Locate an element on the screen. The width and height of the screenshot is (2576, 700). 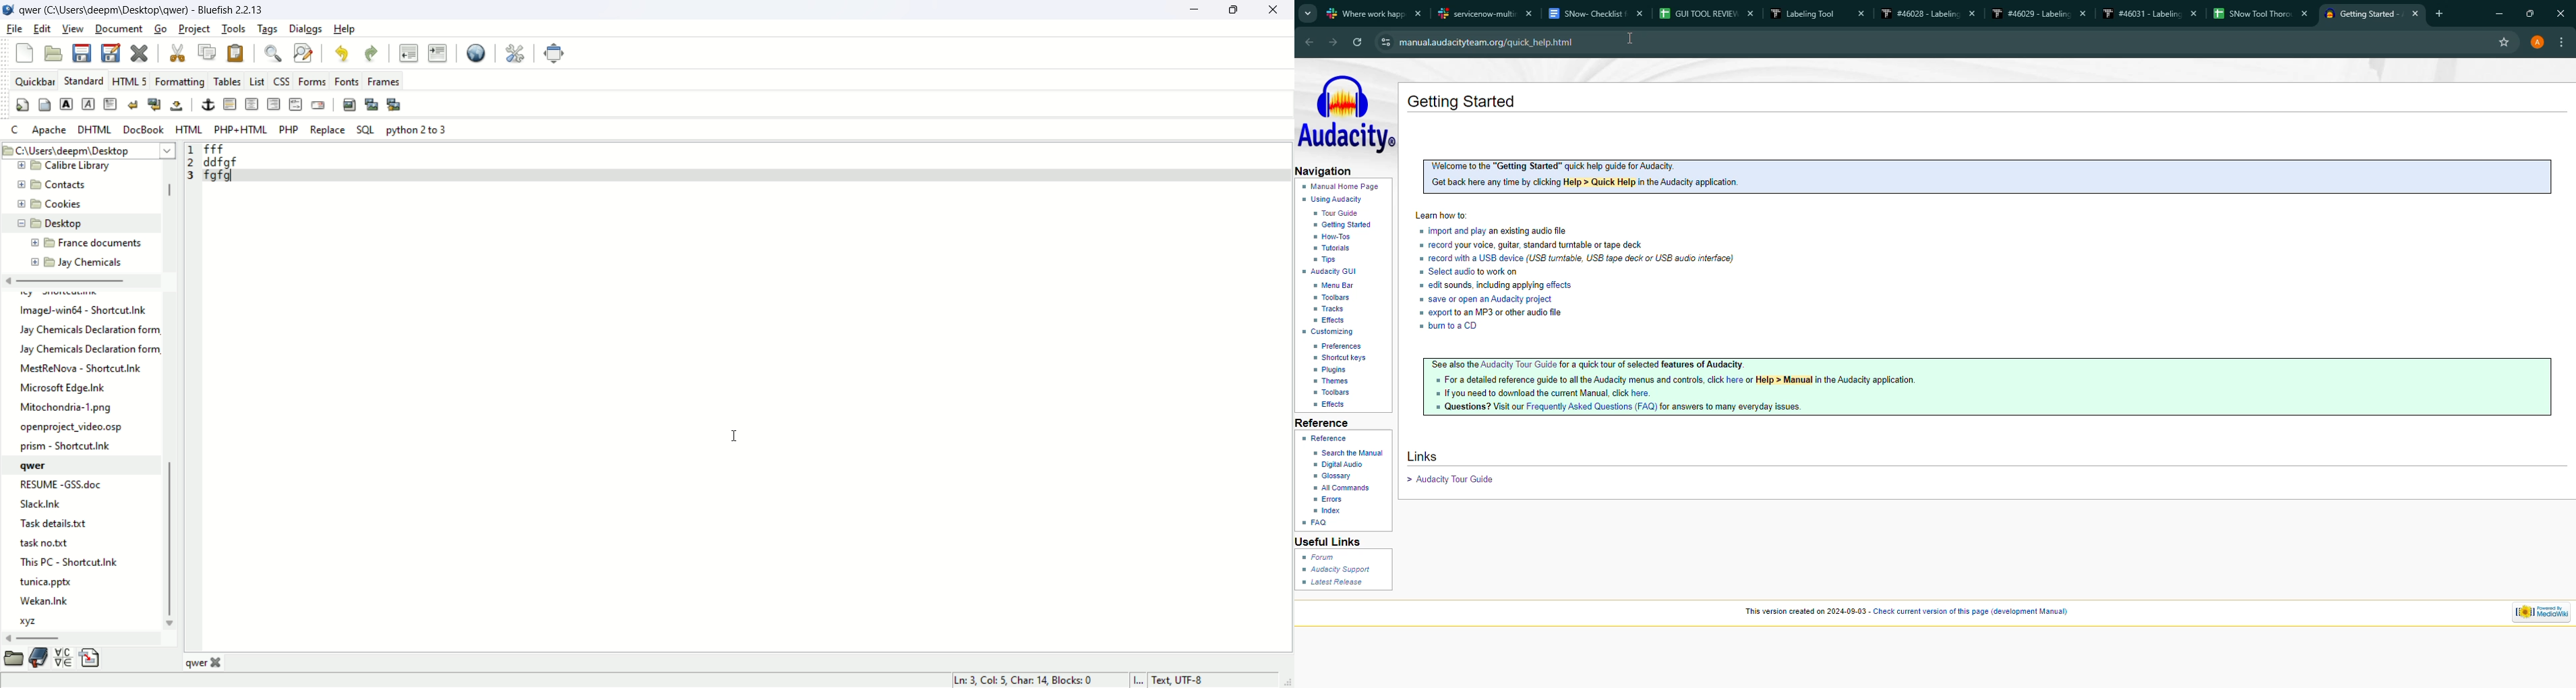
search is located at coordinates (1350, 454).